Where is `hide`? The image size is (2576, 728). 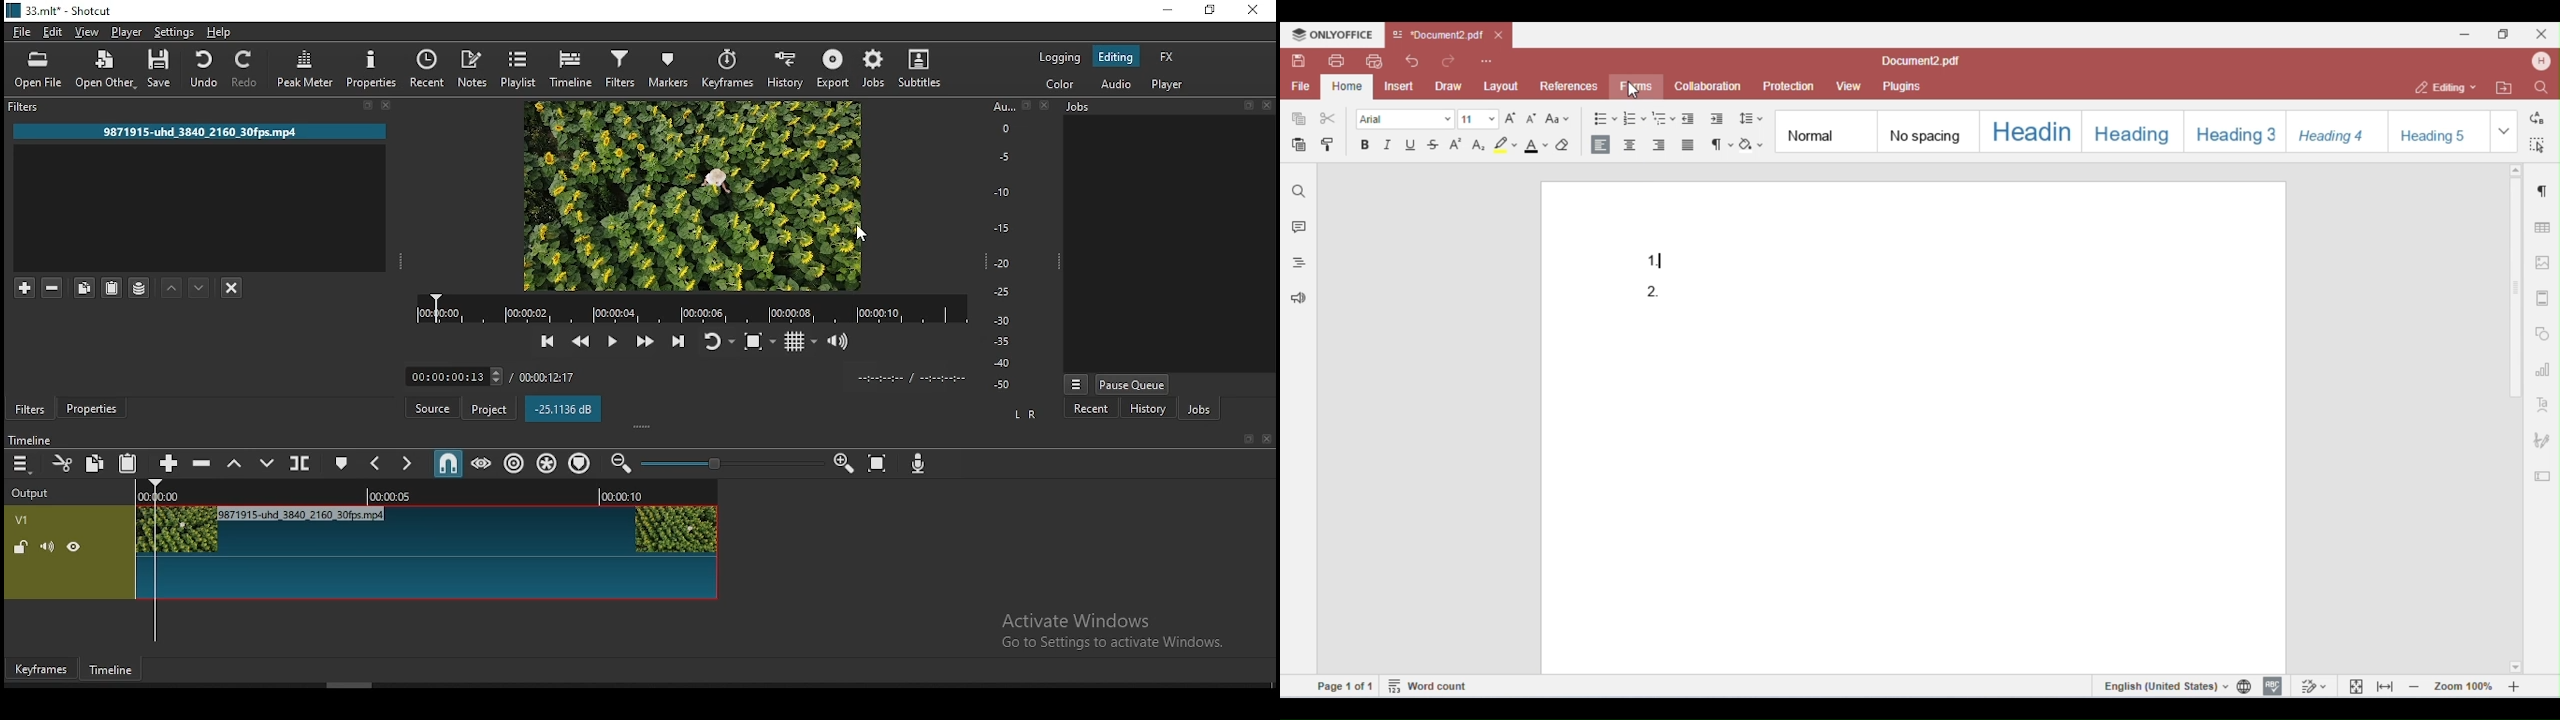 hide is located at coordinates (74, 547).